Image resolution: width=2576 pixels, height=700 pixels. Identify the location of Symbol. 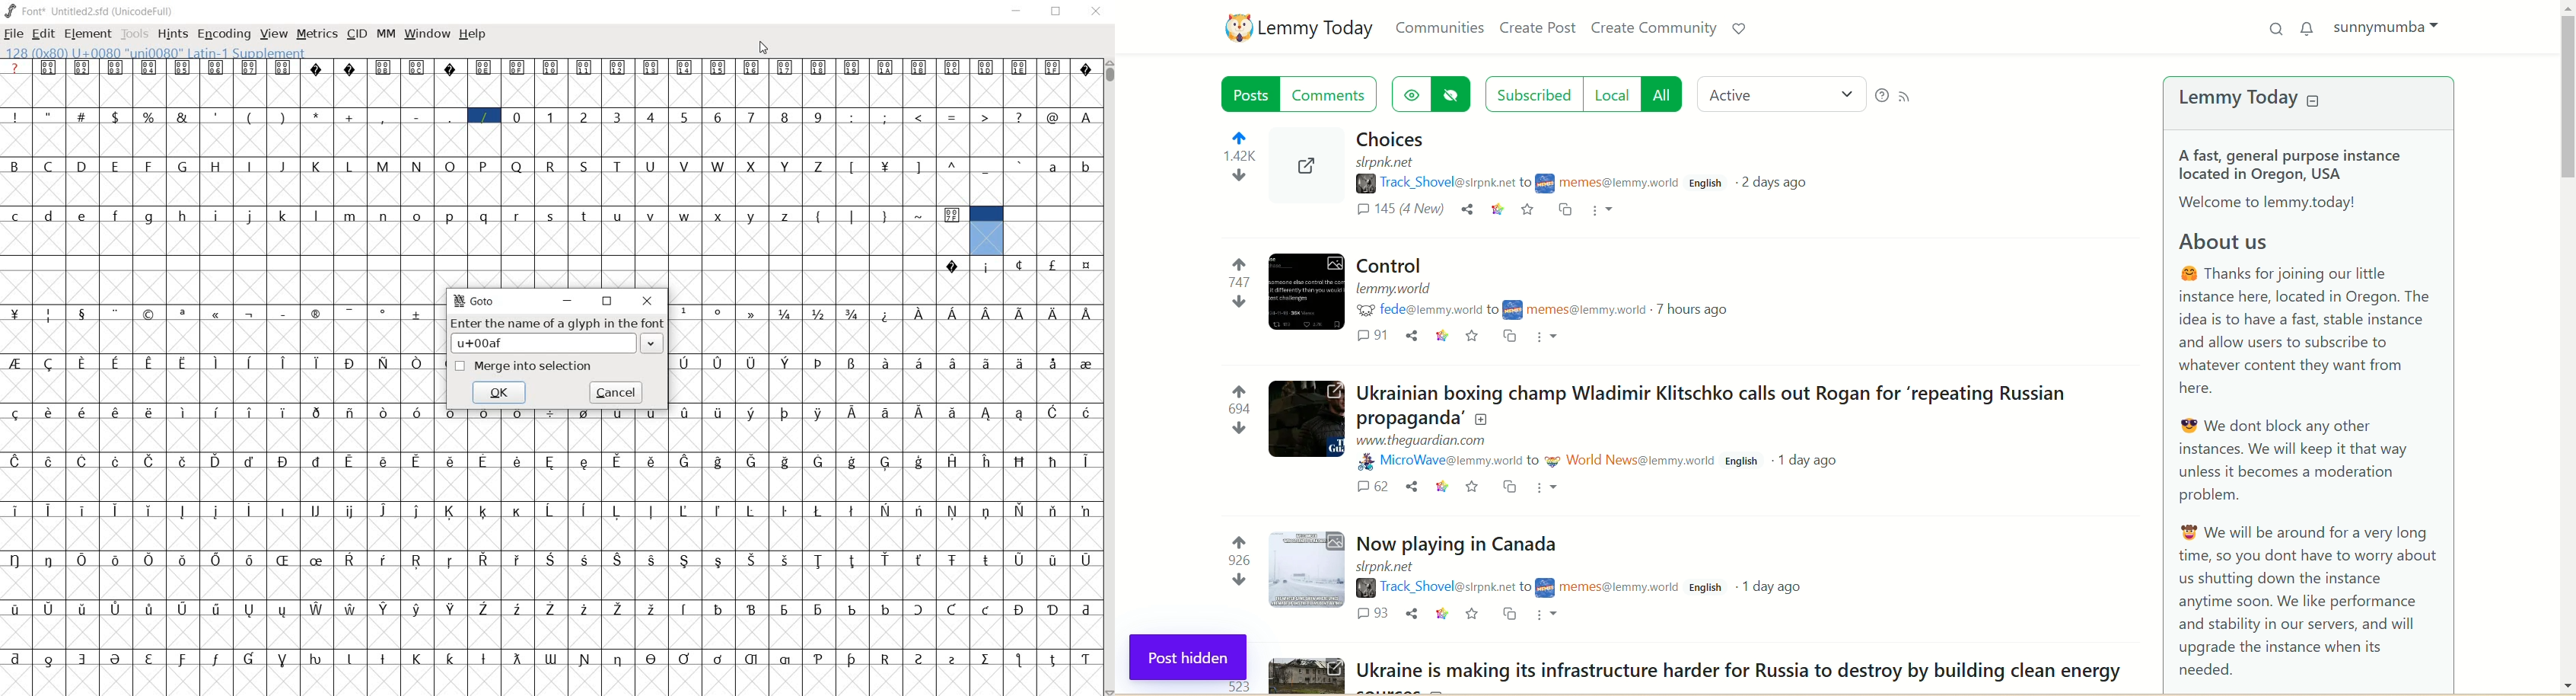
(317, 412).